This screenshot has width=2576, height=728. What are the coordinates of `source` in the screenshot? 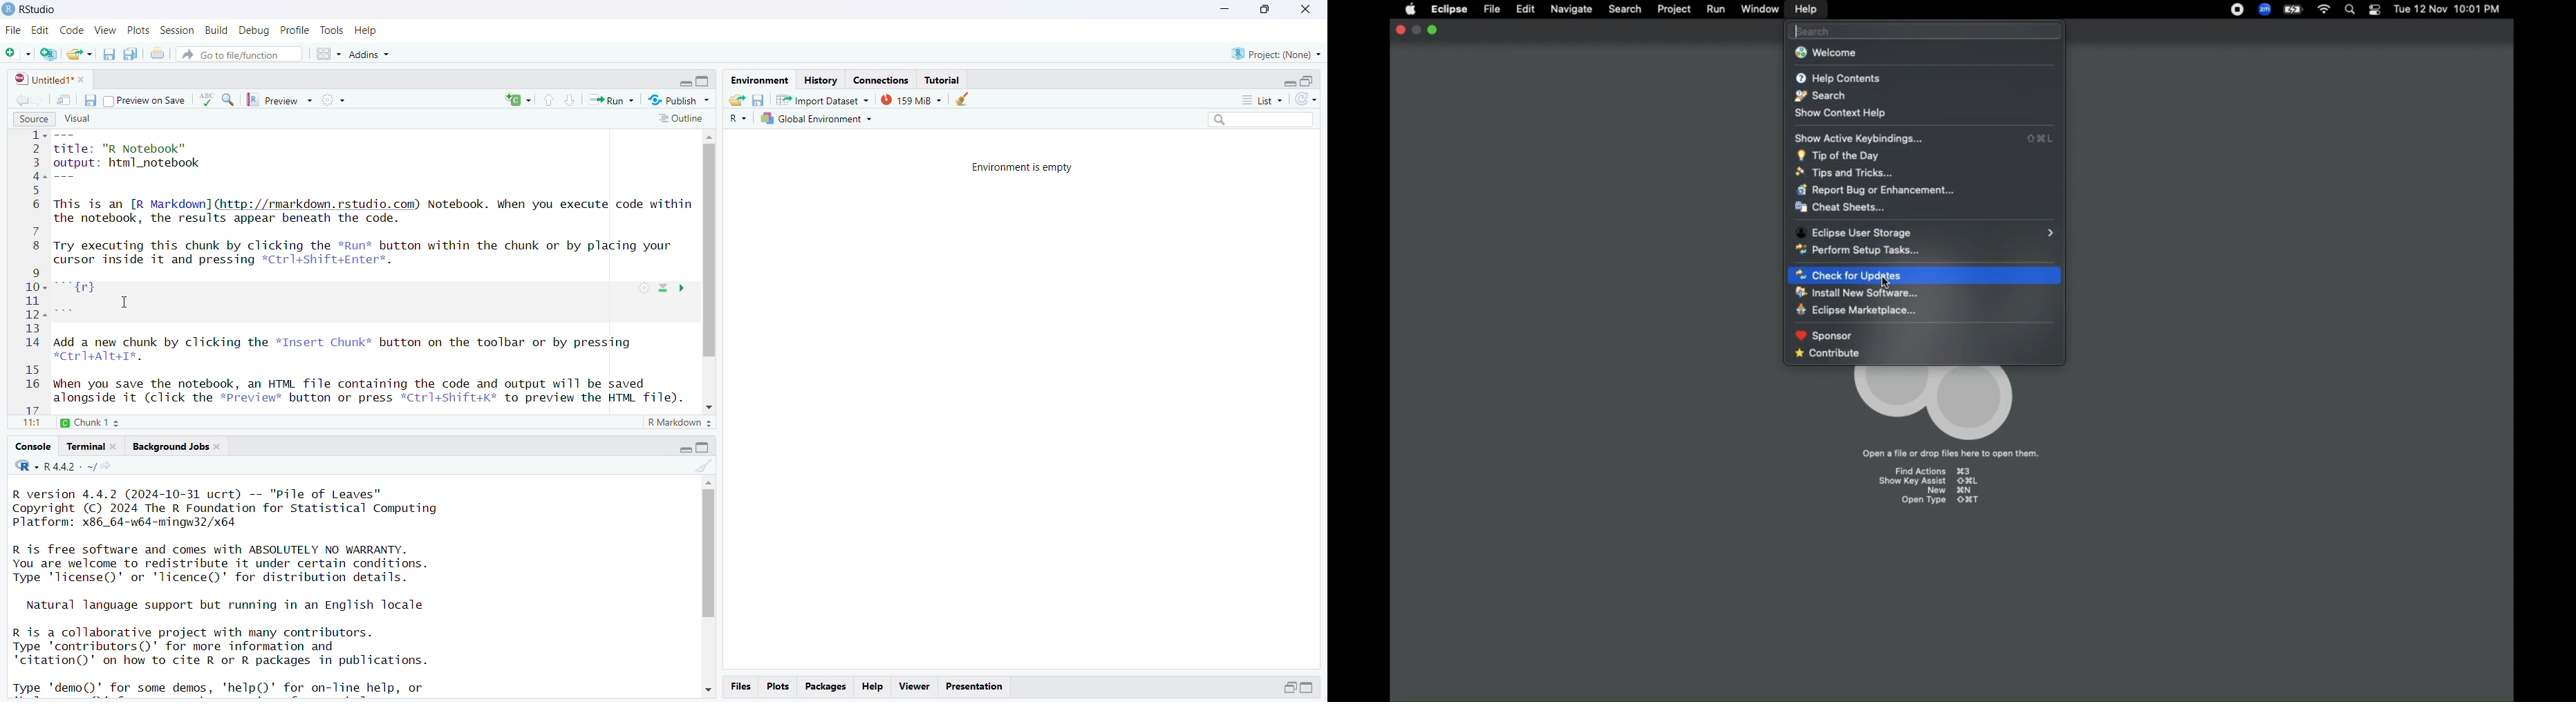 It's located at (375, 269).